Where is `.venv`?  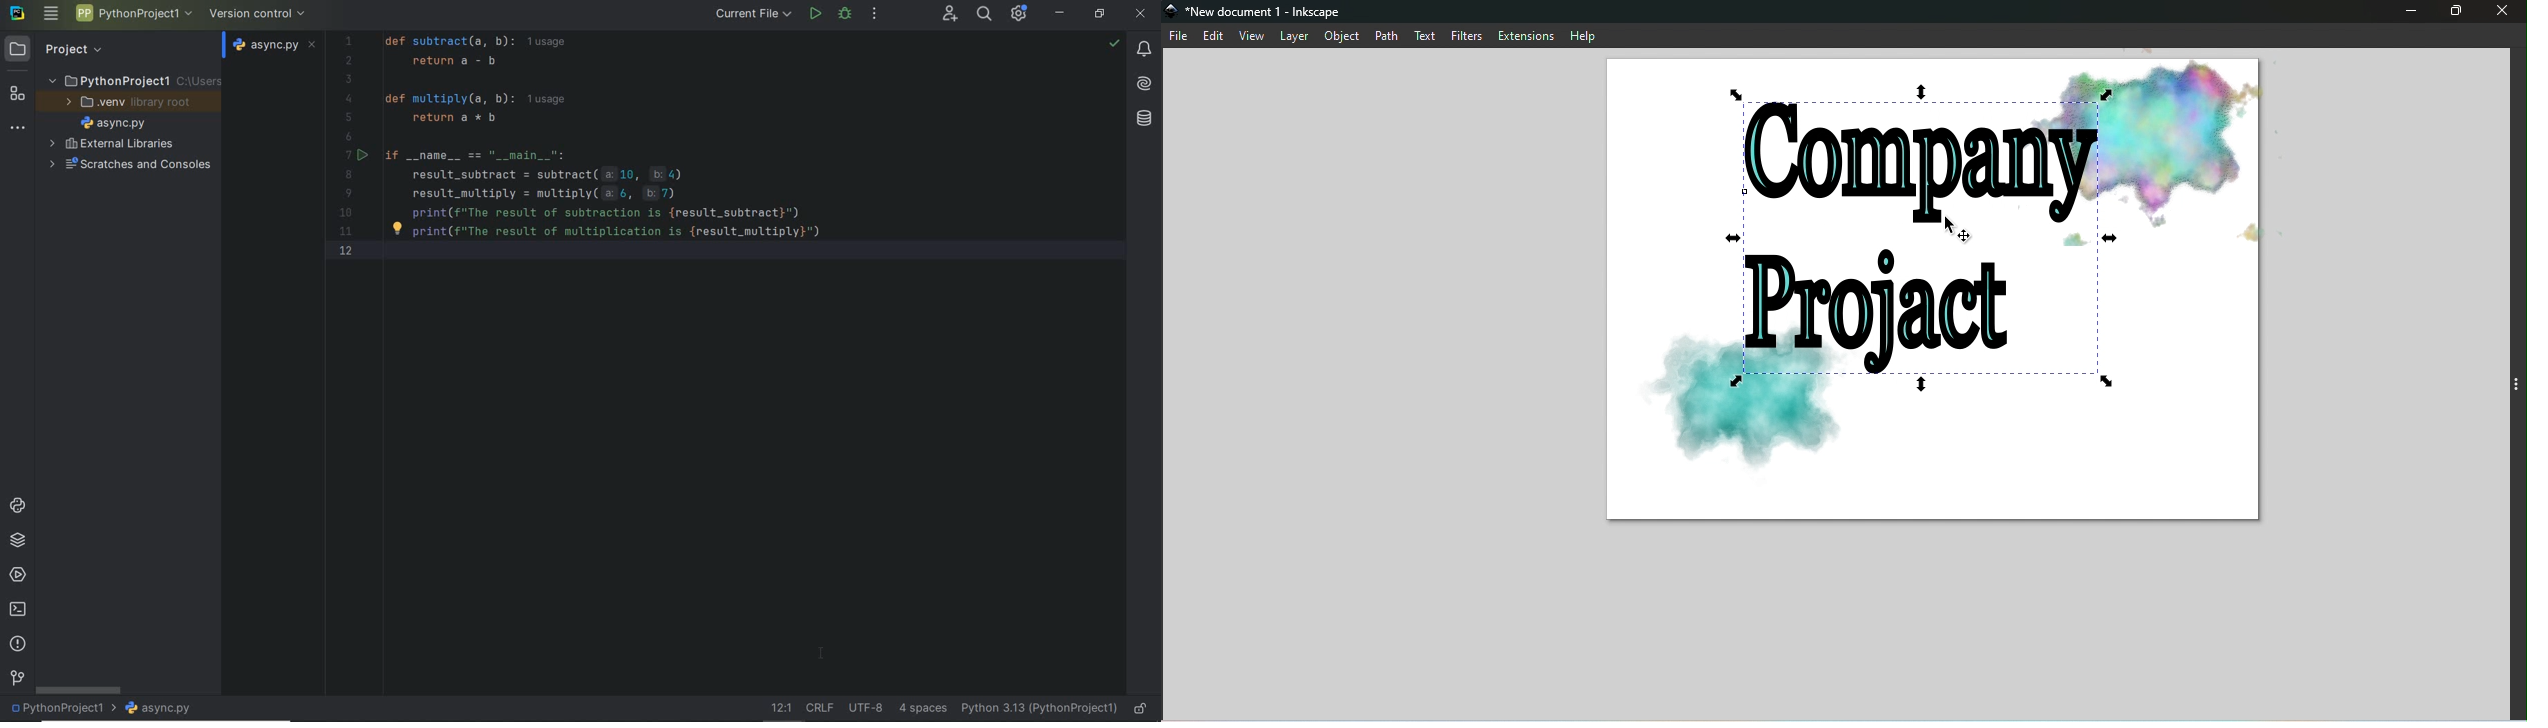
.venv is located at coordinates (133, 102).